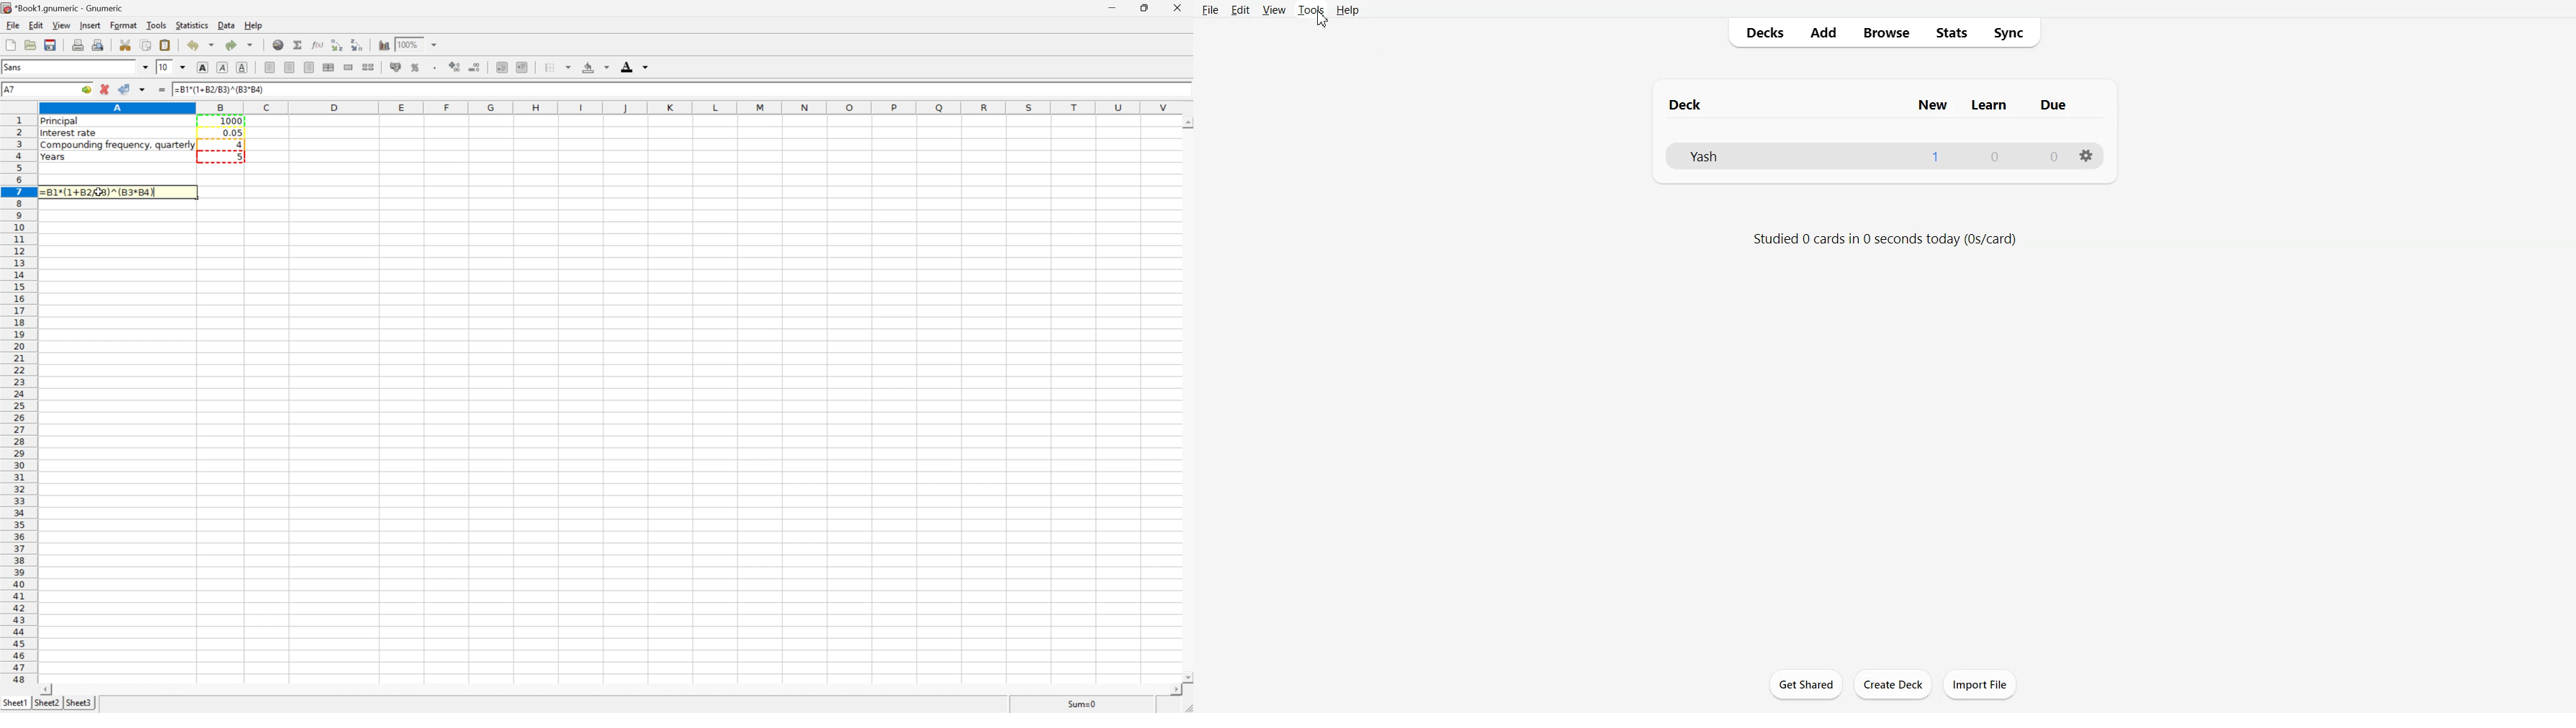  Describe the element at coordinates (1980, 683) in the screenshot. I see `Import File` at that location.